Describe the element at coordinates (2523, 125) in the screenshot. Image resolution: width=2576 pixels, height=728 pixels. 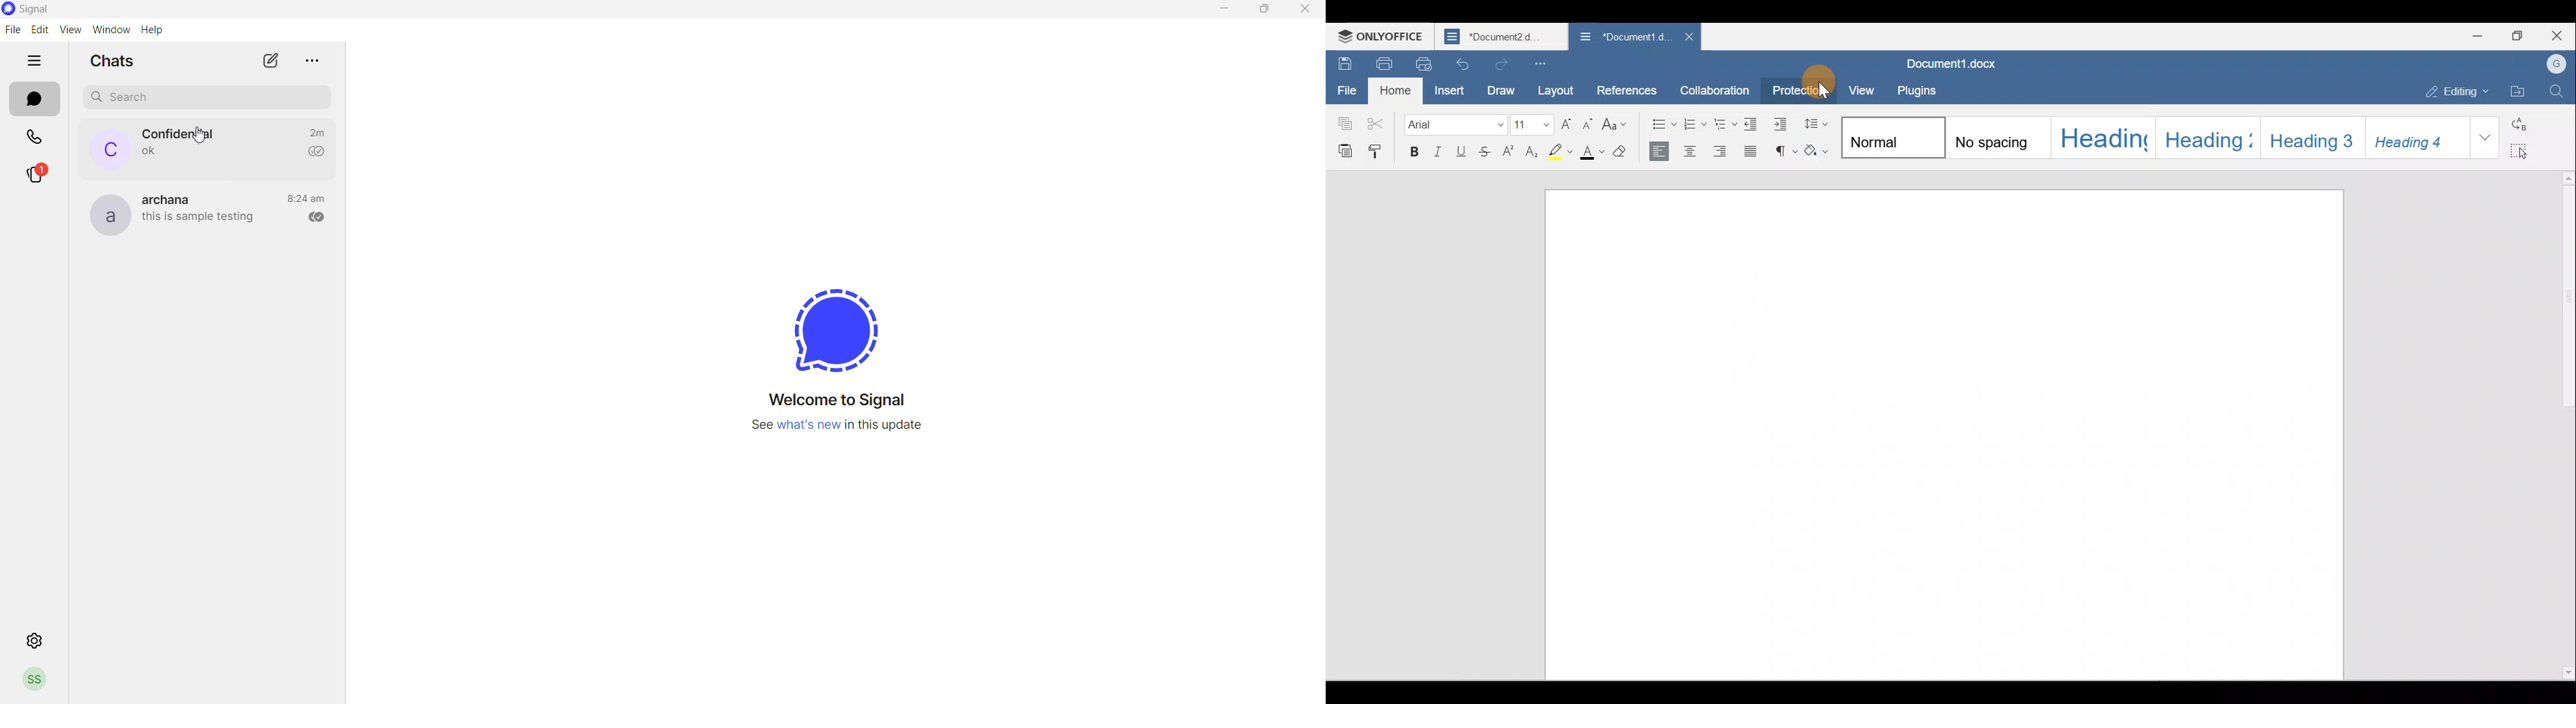
I see `Replace` at that location.